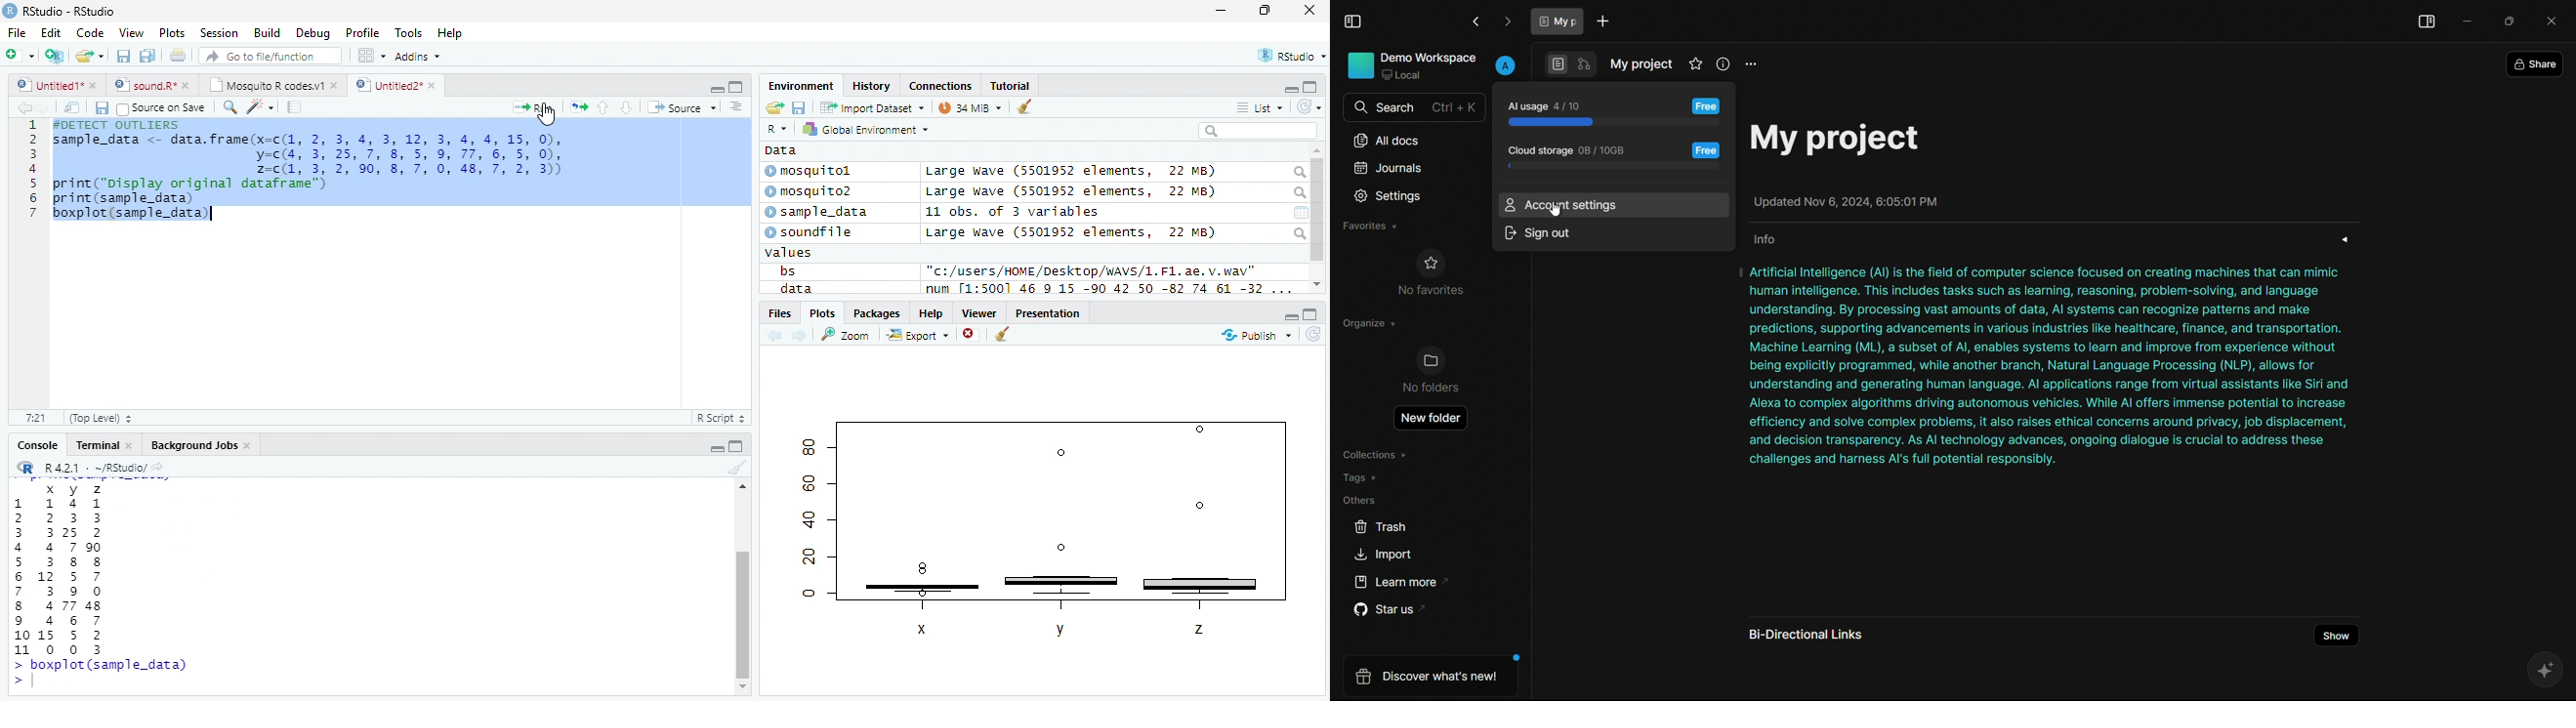  What do you see at coordinates (2548, 672) in the screenshot?
I see `ai assistant` at bounding box center [2548, 672].